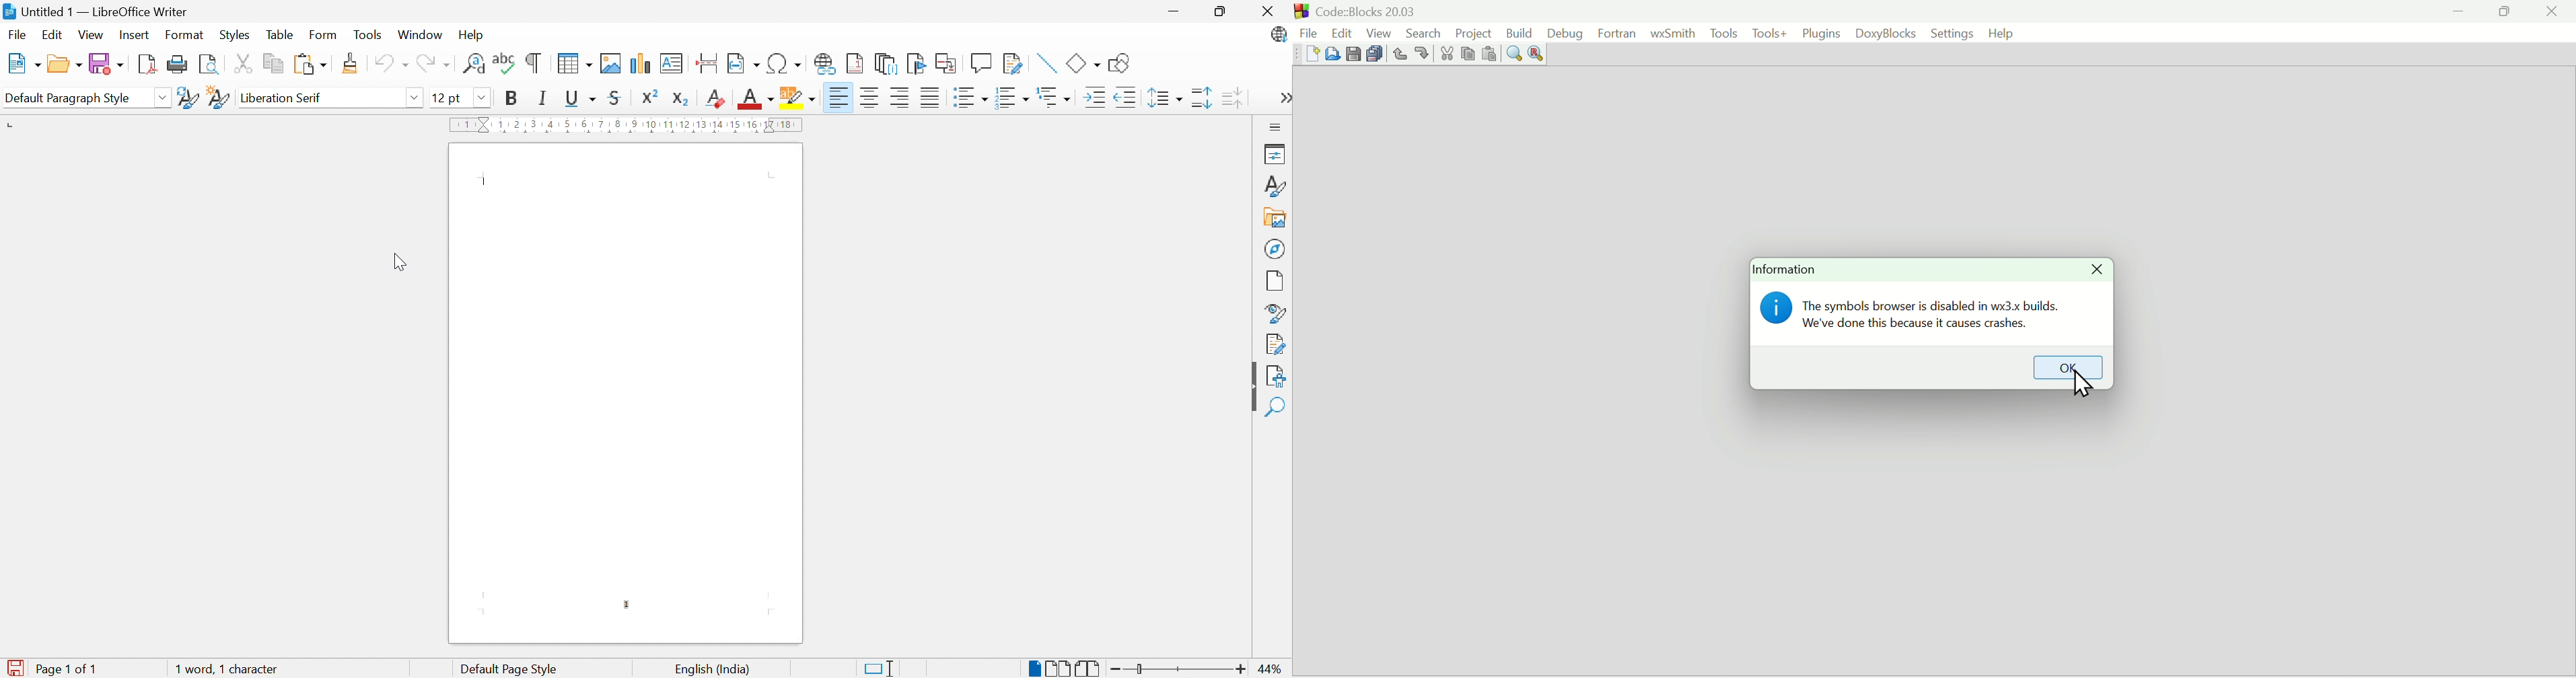 Image resolution: width=2576 pixels, height=700 pixels. Describe the element at coordinates (628, 125) in the screenshot. I see `Ruler` at that location.